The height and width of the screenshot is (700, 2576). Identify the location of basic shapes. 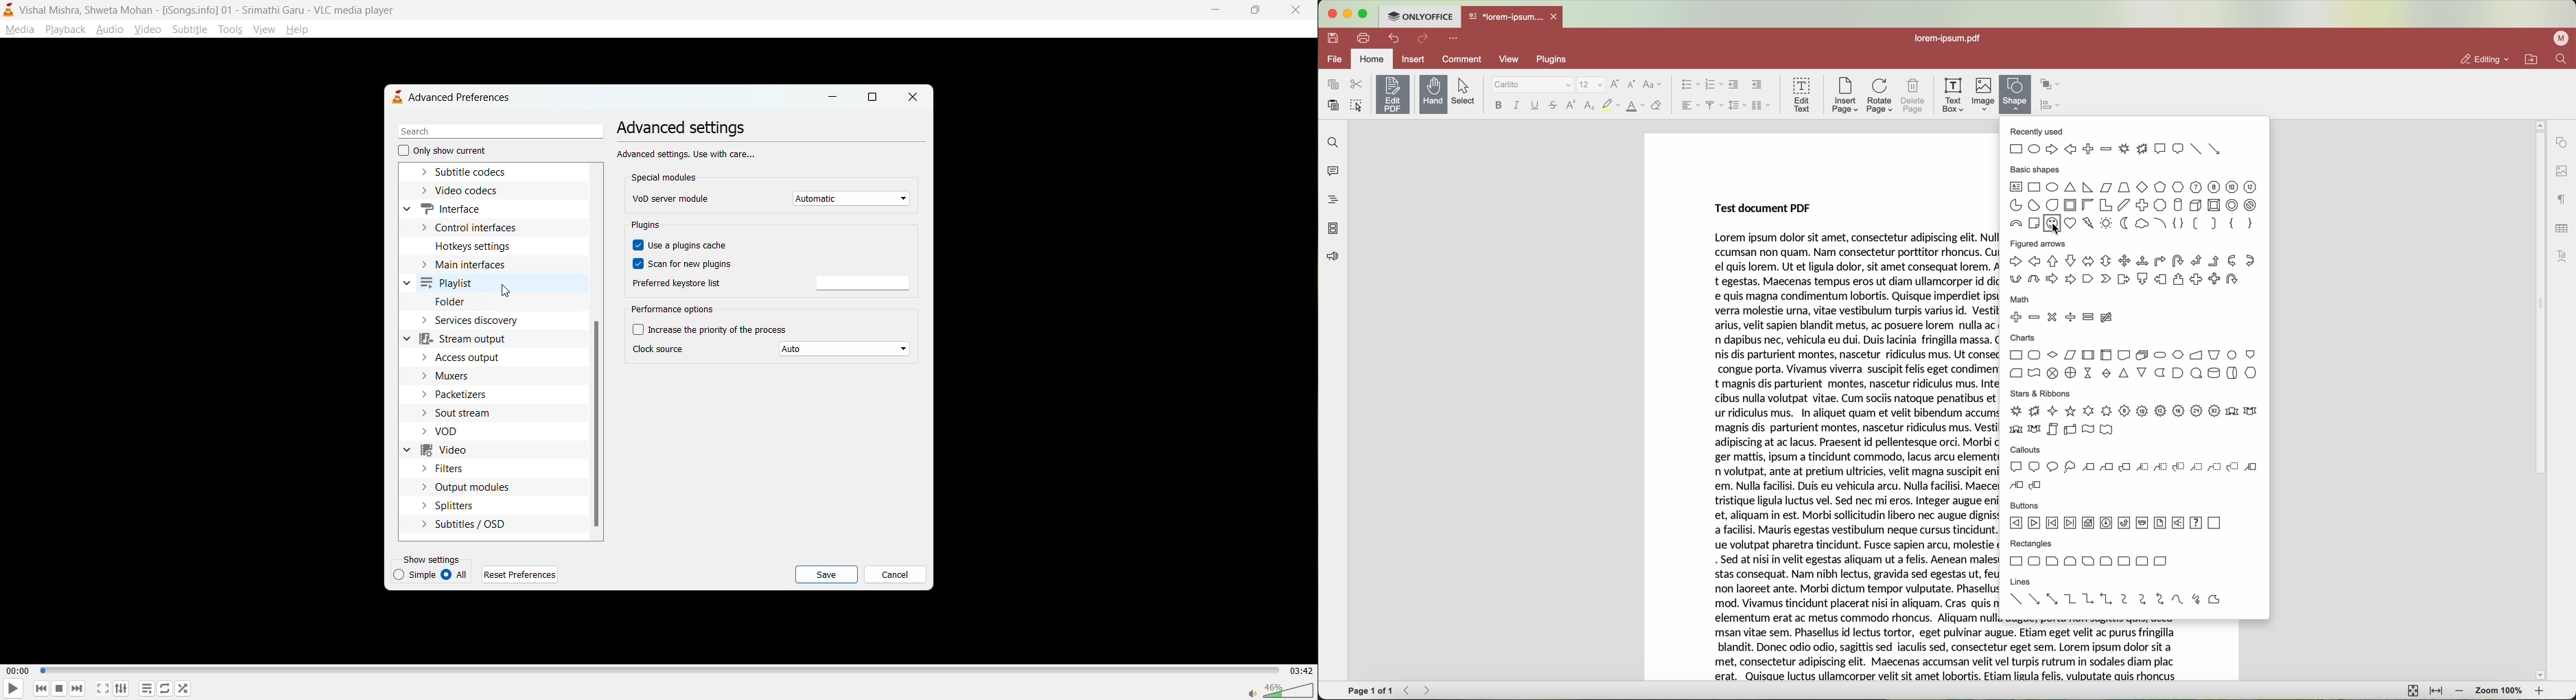
(2134, 189).